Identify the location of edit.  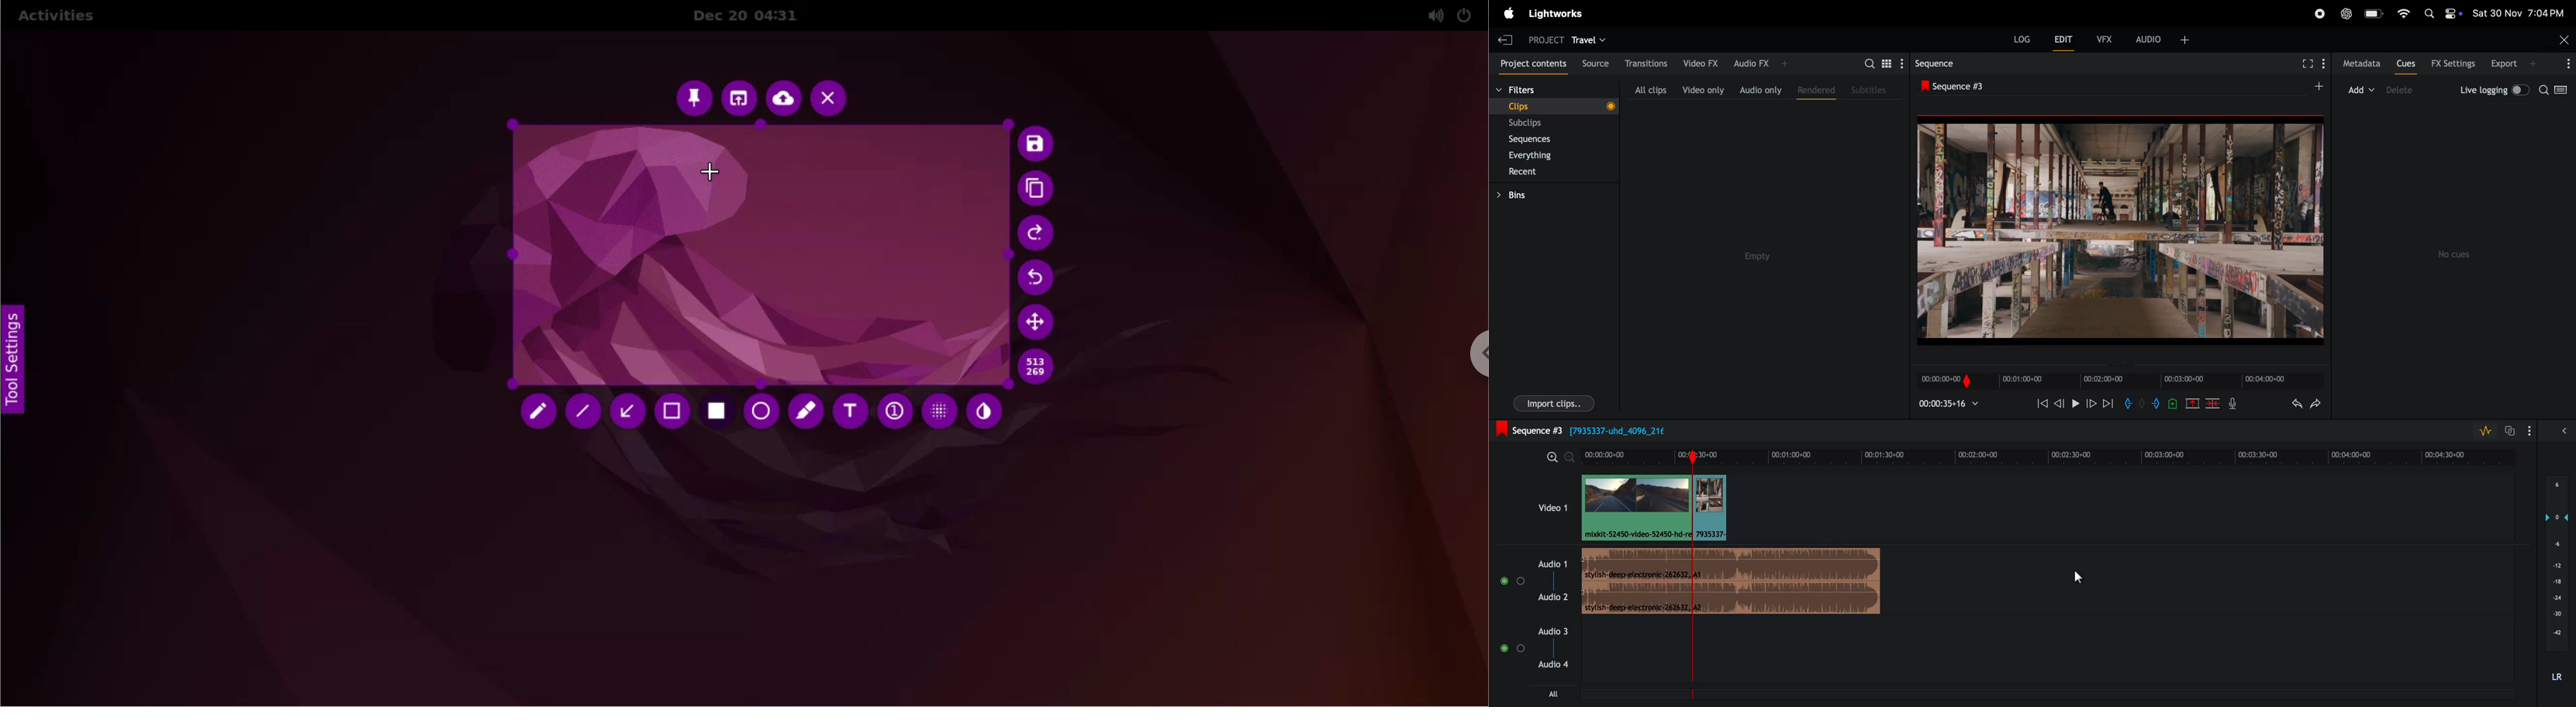
(2065, 40).